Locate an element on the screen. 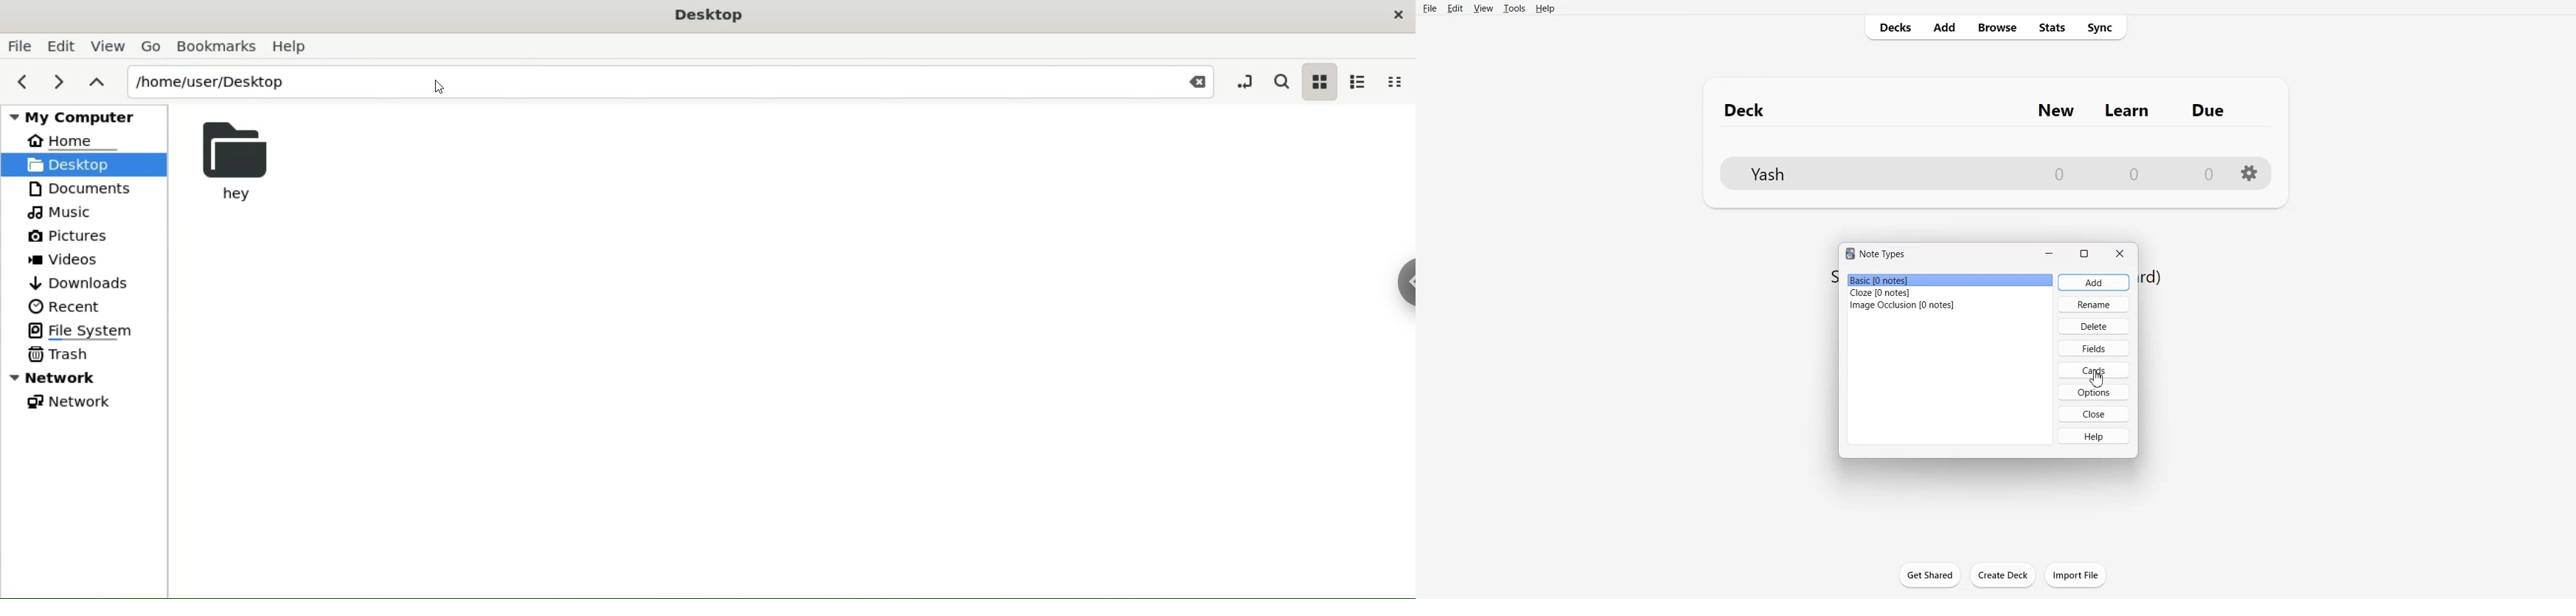 This screenshot has width=2576, height=616. Delete is located at coordinates (2094, 326).